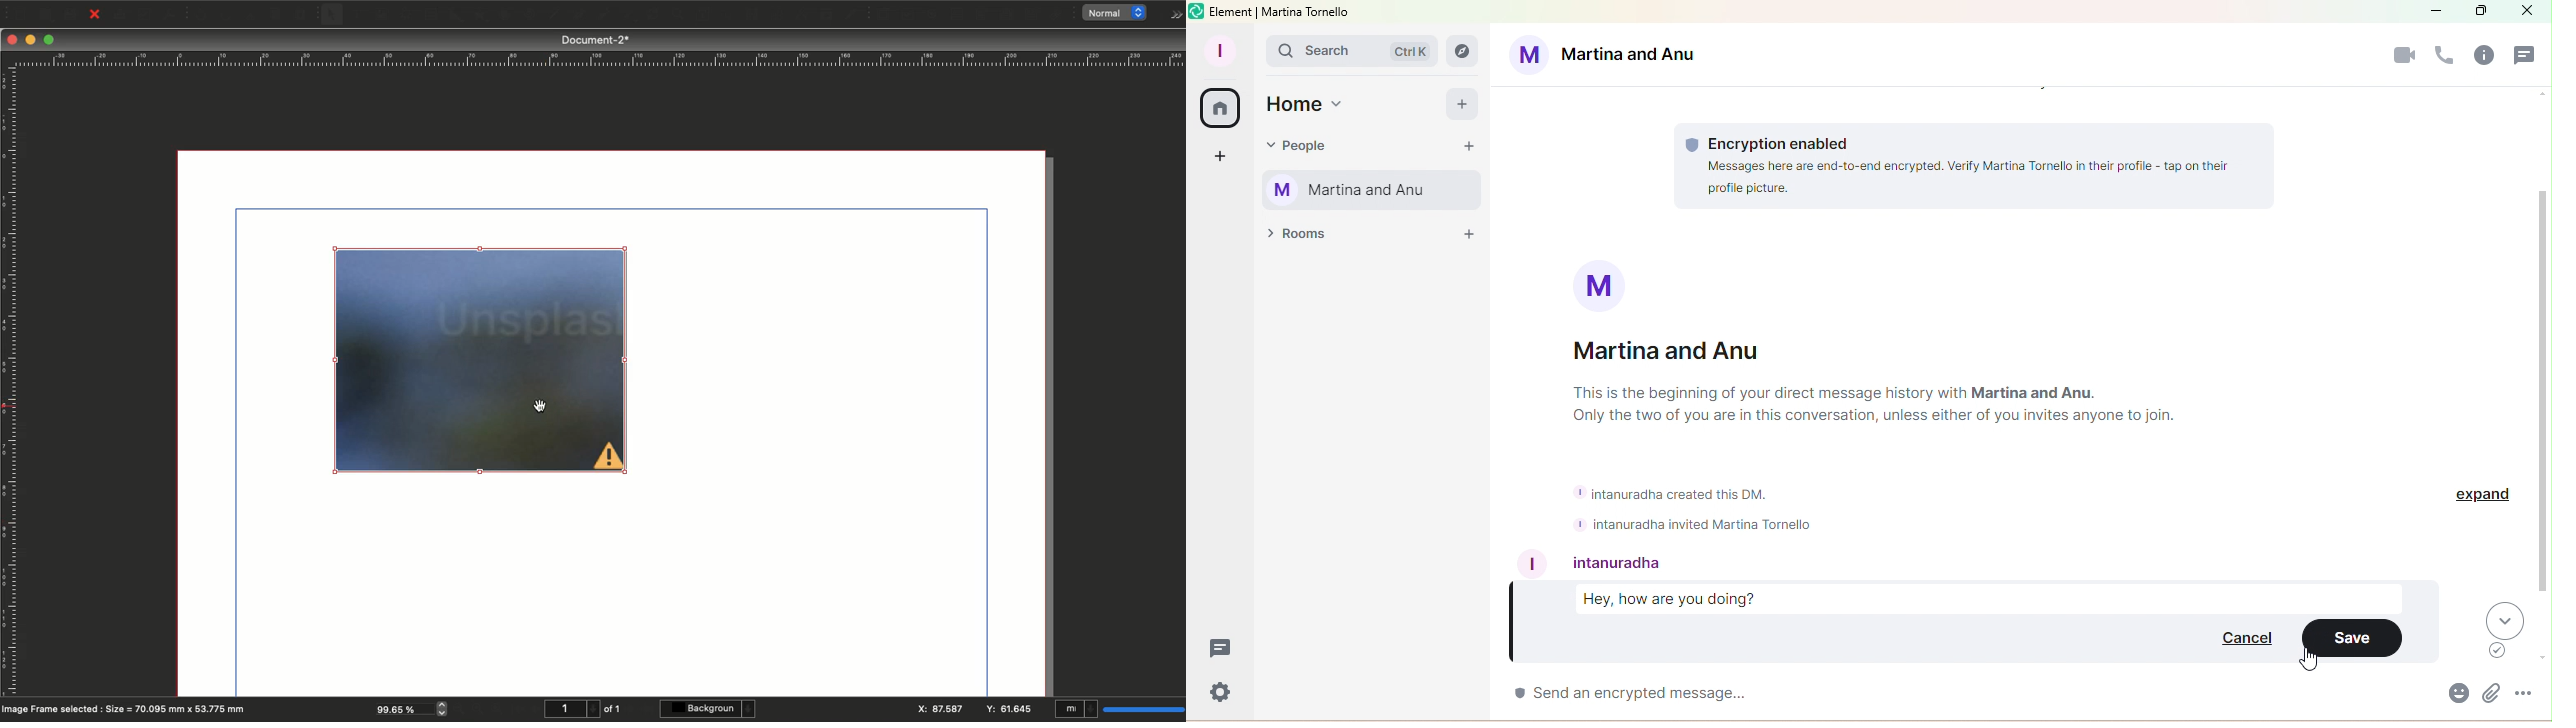  Describe the element at coordinates (2526, 57) in the screenshot. I see `Threads` at that location.